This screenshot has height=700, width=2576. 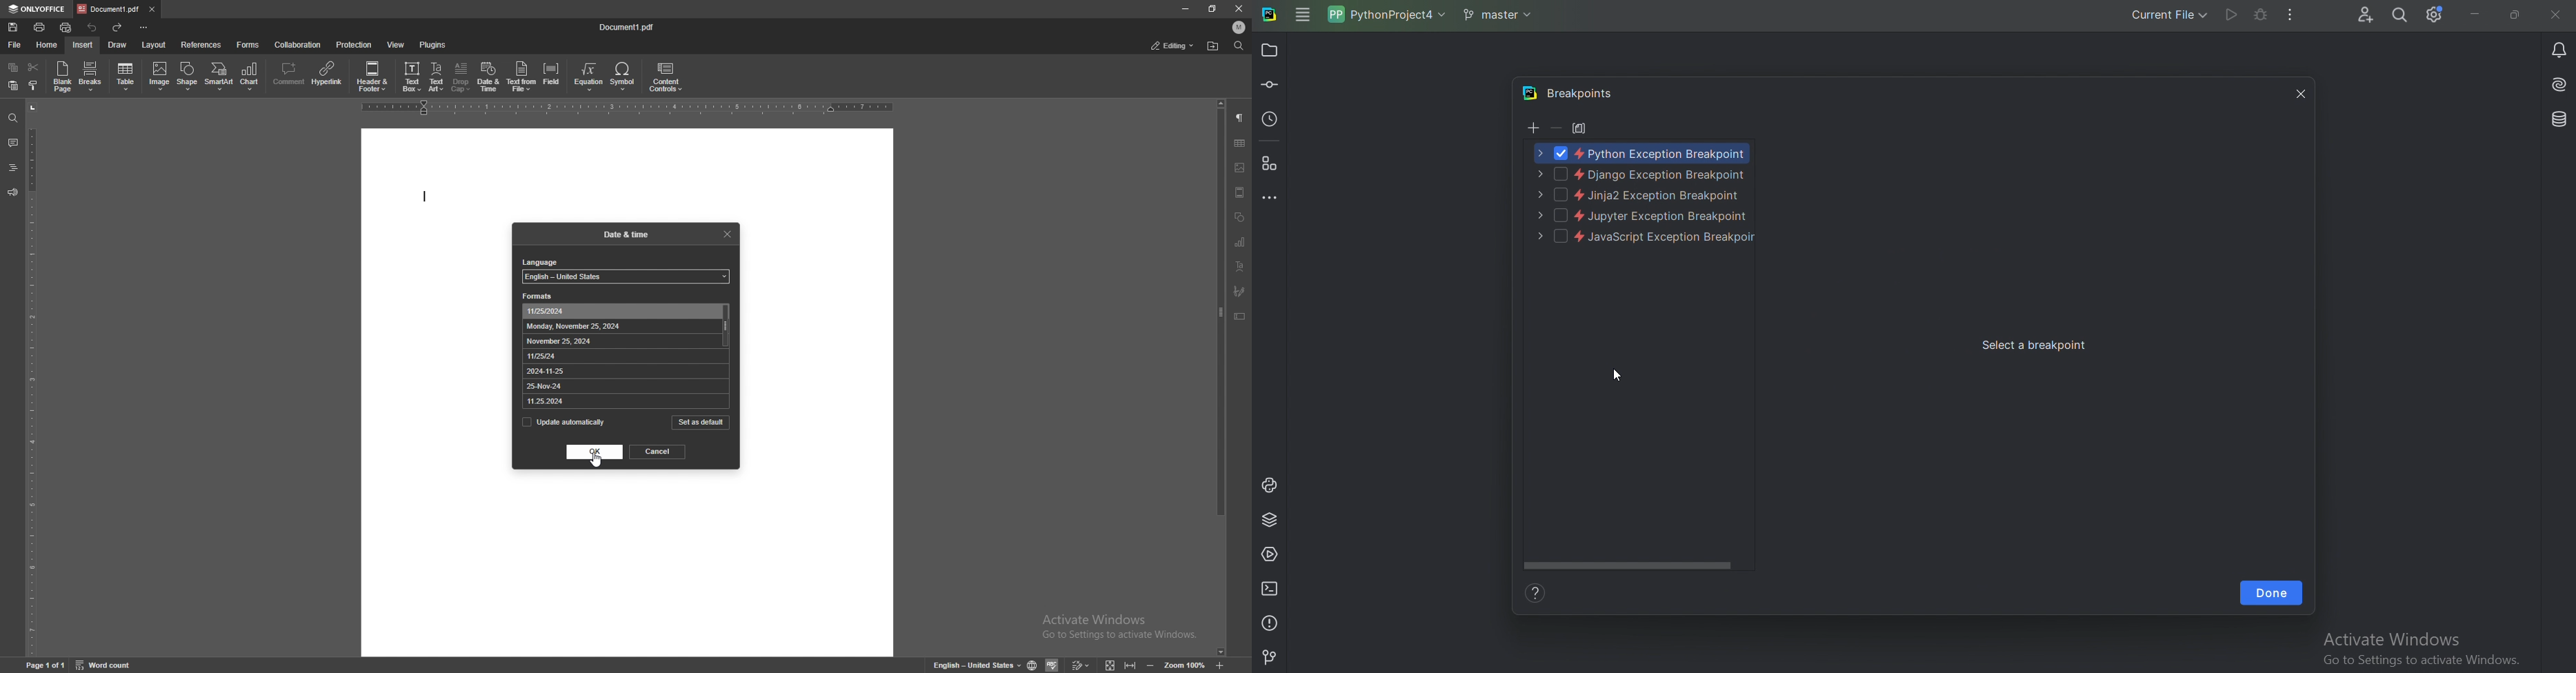 I want to click on Javascript Exception Breakpoint, so click(x=1639, y=238).